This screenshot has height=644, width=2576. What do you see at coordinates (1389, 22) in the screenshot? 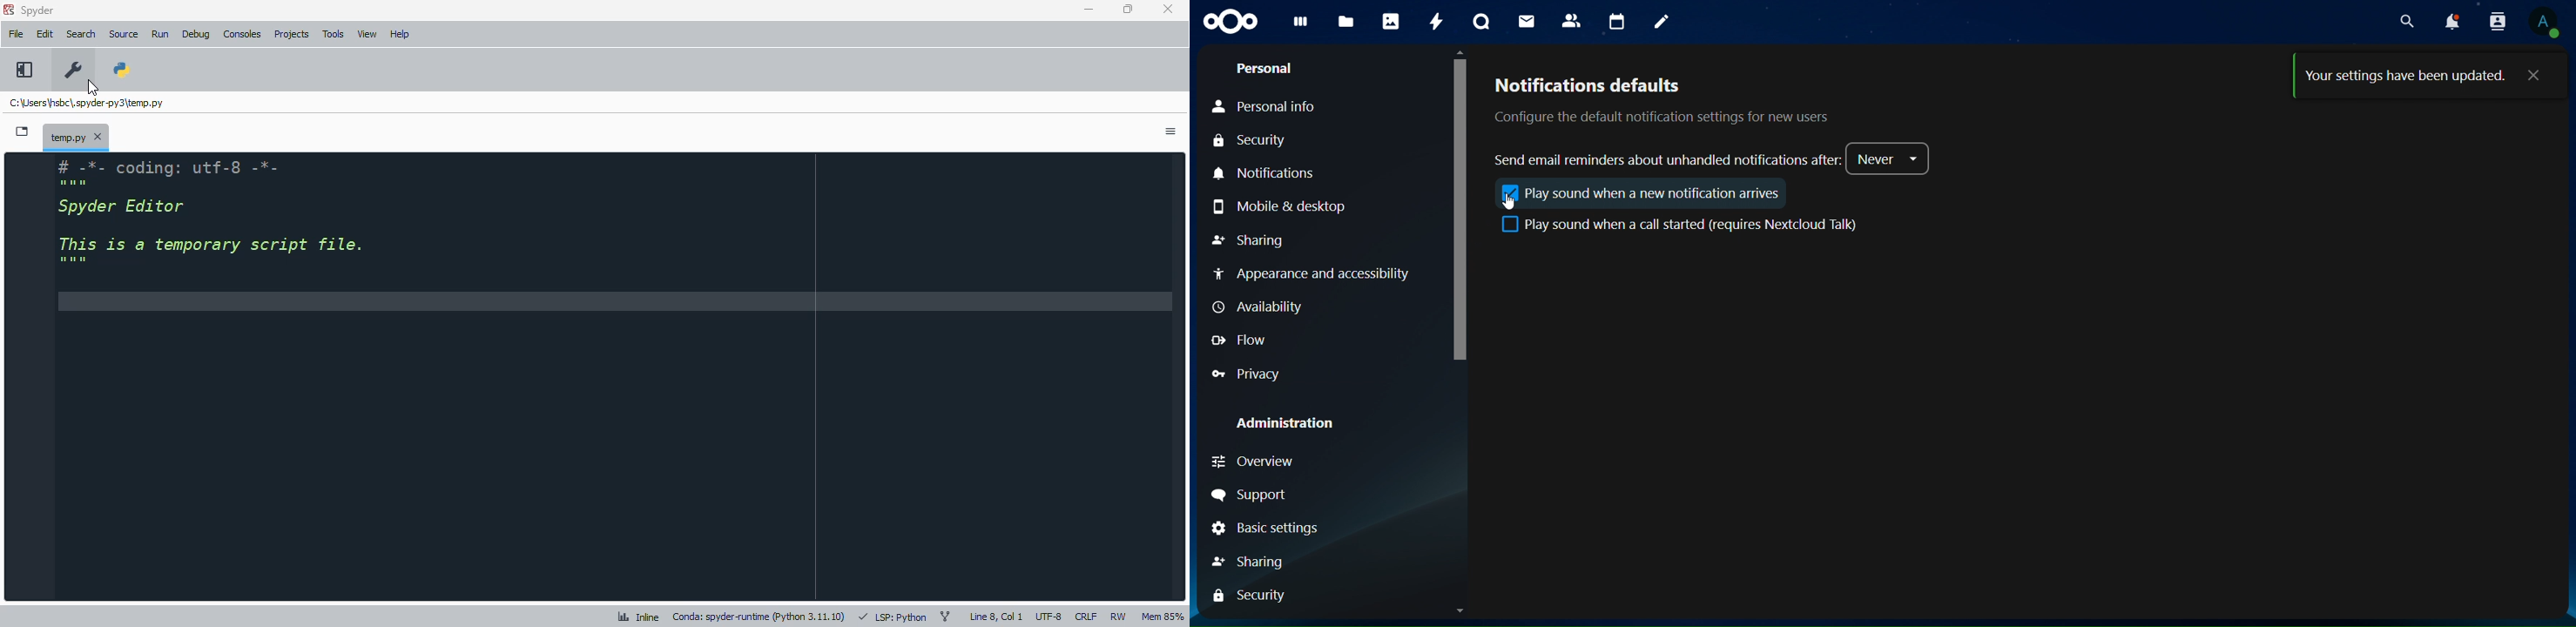
I see `photos` at bounding box center [1389, 22].